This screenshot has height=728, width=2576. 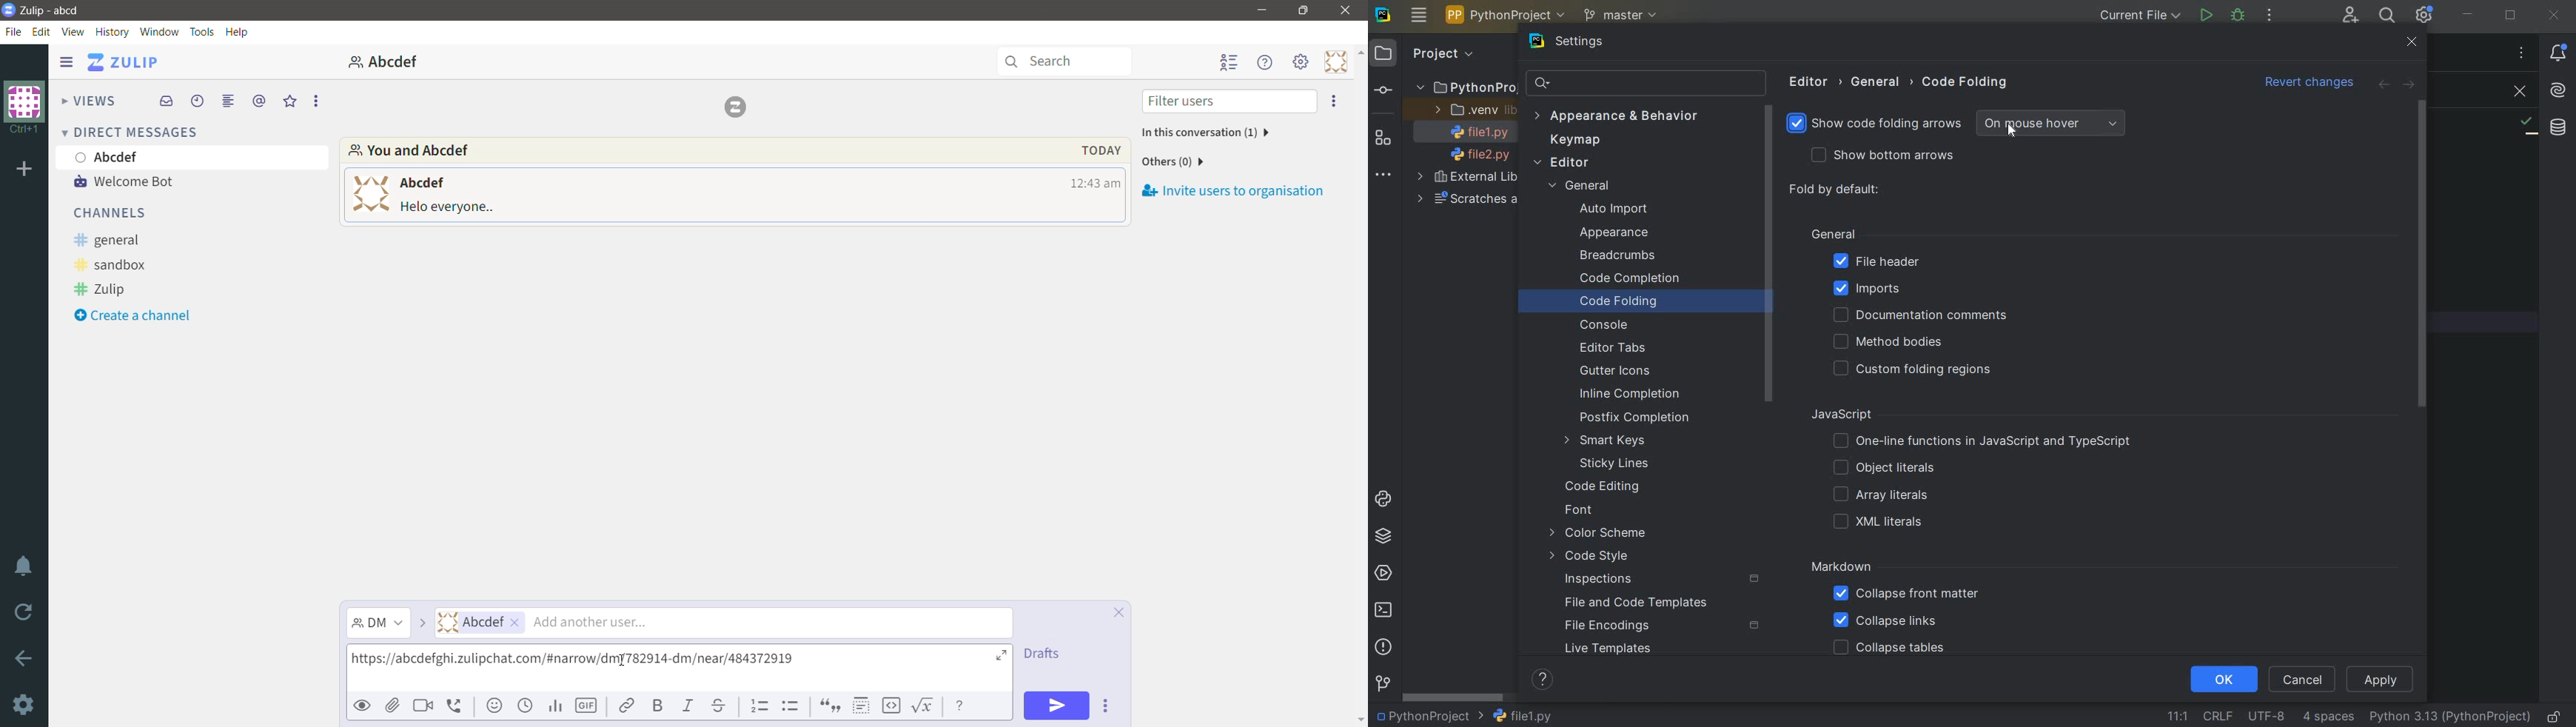 I want to click on Bulleted list, so click(x=790, y=706).